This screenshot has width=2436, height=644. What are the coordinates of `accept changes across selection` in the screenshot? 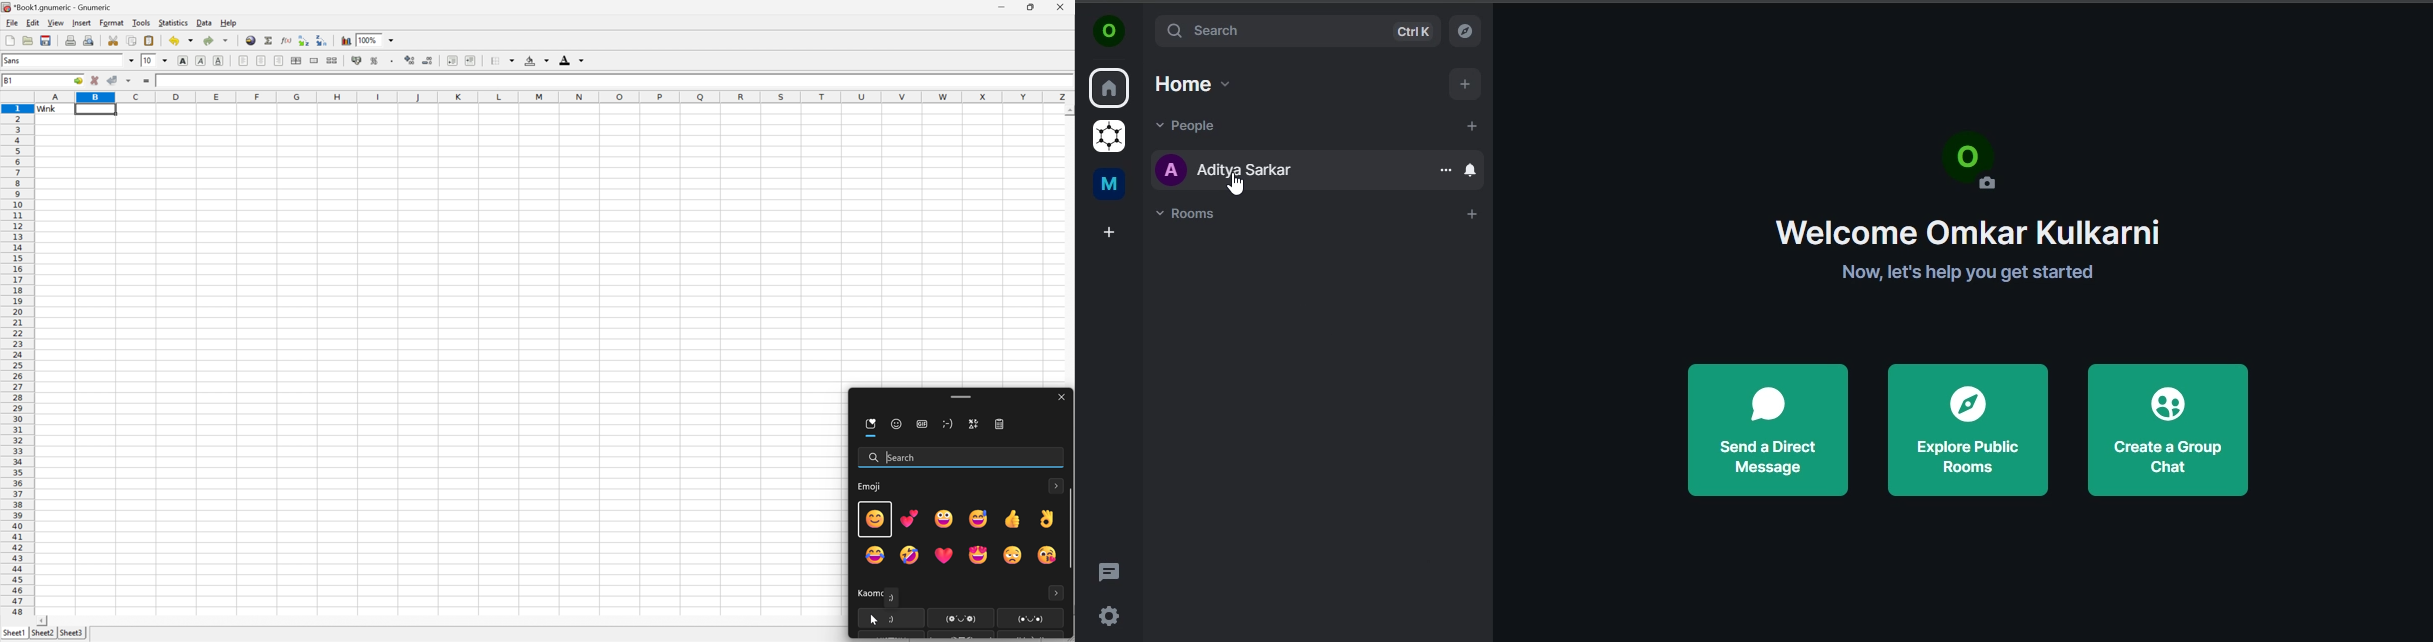 It's located at (129, 82).